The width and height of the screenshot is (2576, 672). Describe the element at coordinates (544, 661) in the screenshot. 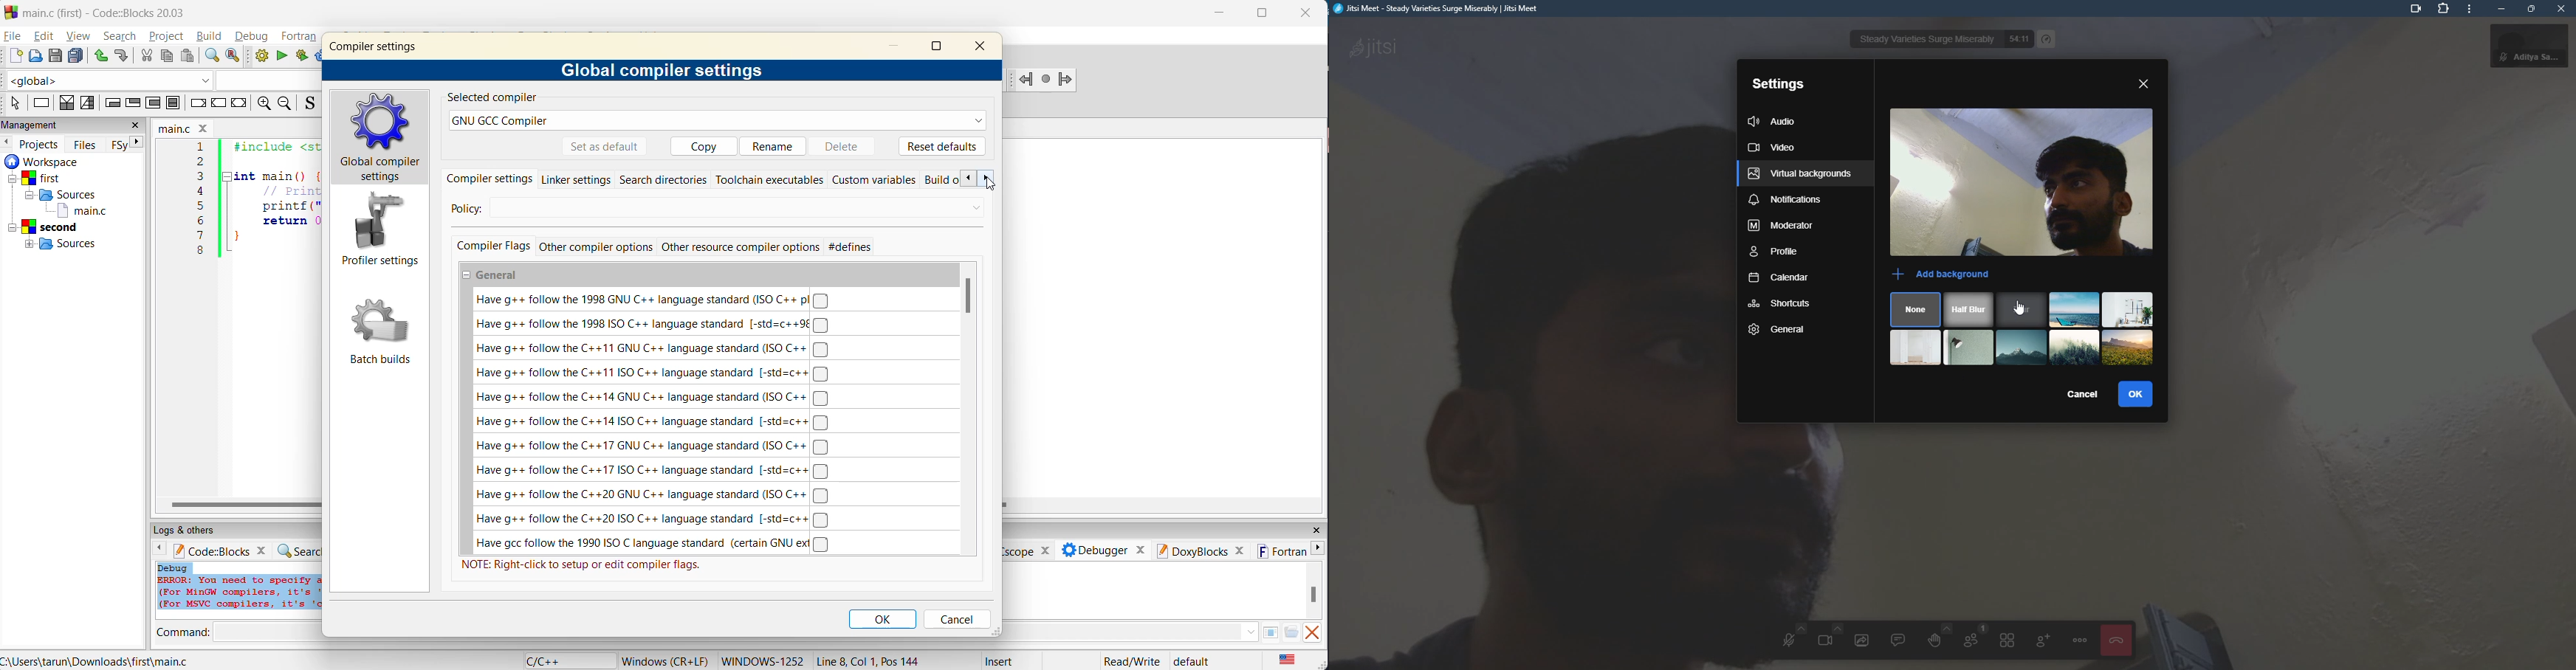

I see `language` at that location.